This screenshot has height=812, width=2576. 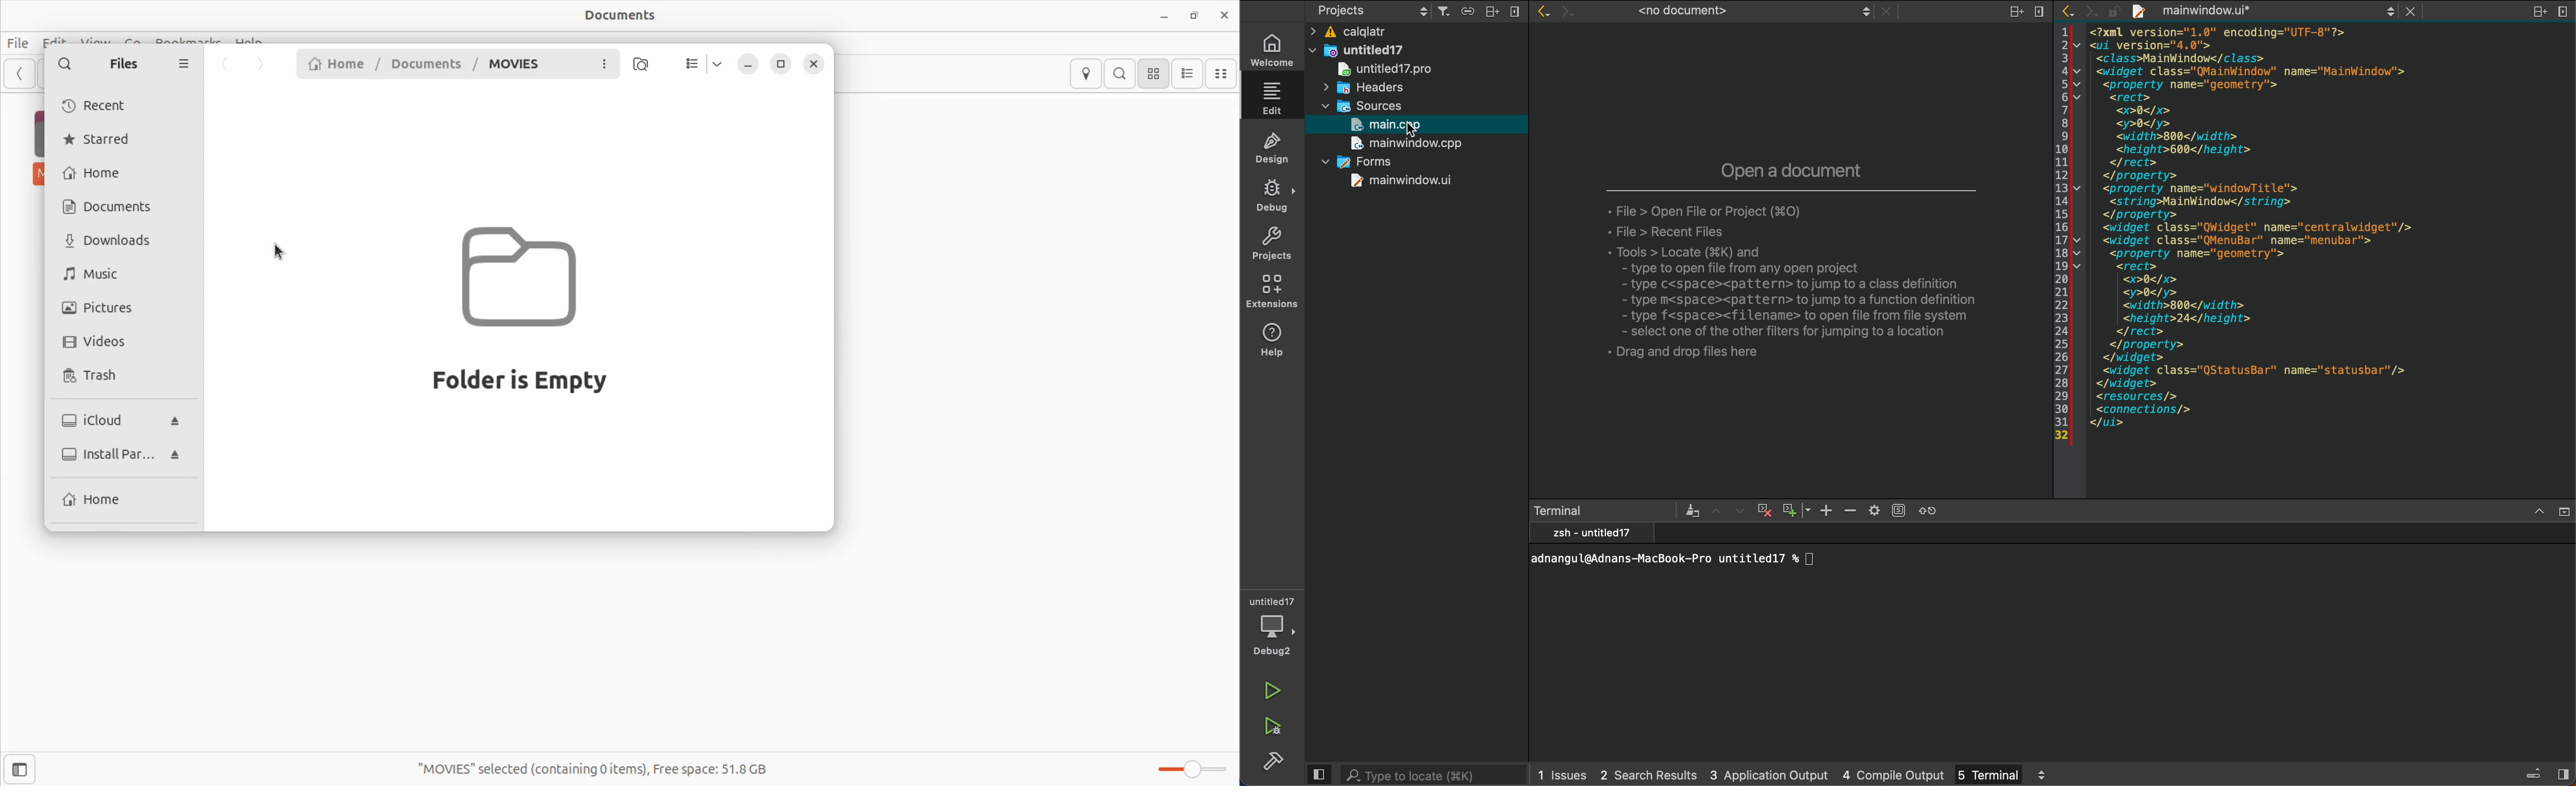 What do you see at coordinates (1393, 125) in the screenshot?
I see `main,cpp` at bounding box center [1393, 125].